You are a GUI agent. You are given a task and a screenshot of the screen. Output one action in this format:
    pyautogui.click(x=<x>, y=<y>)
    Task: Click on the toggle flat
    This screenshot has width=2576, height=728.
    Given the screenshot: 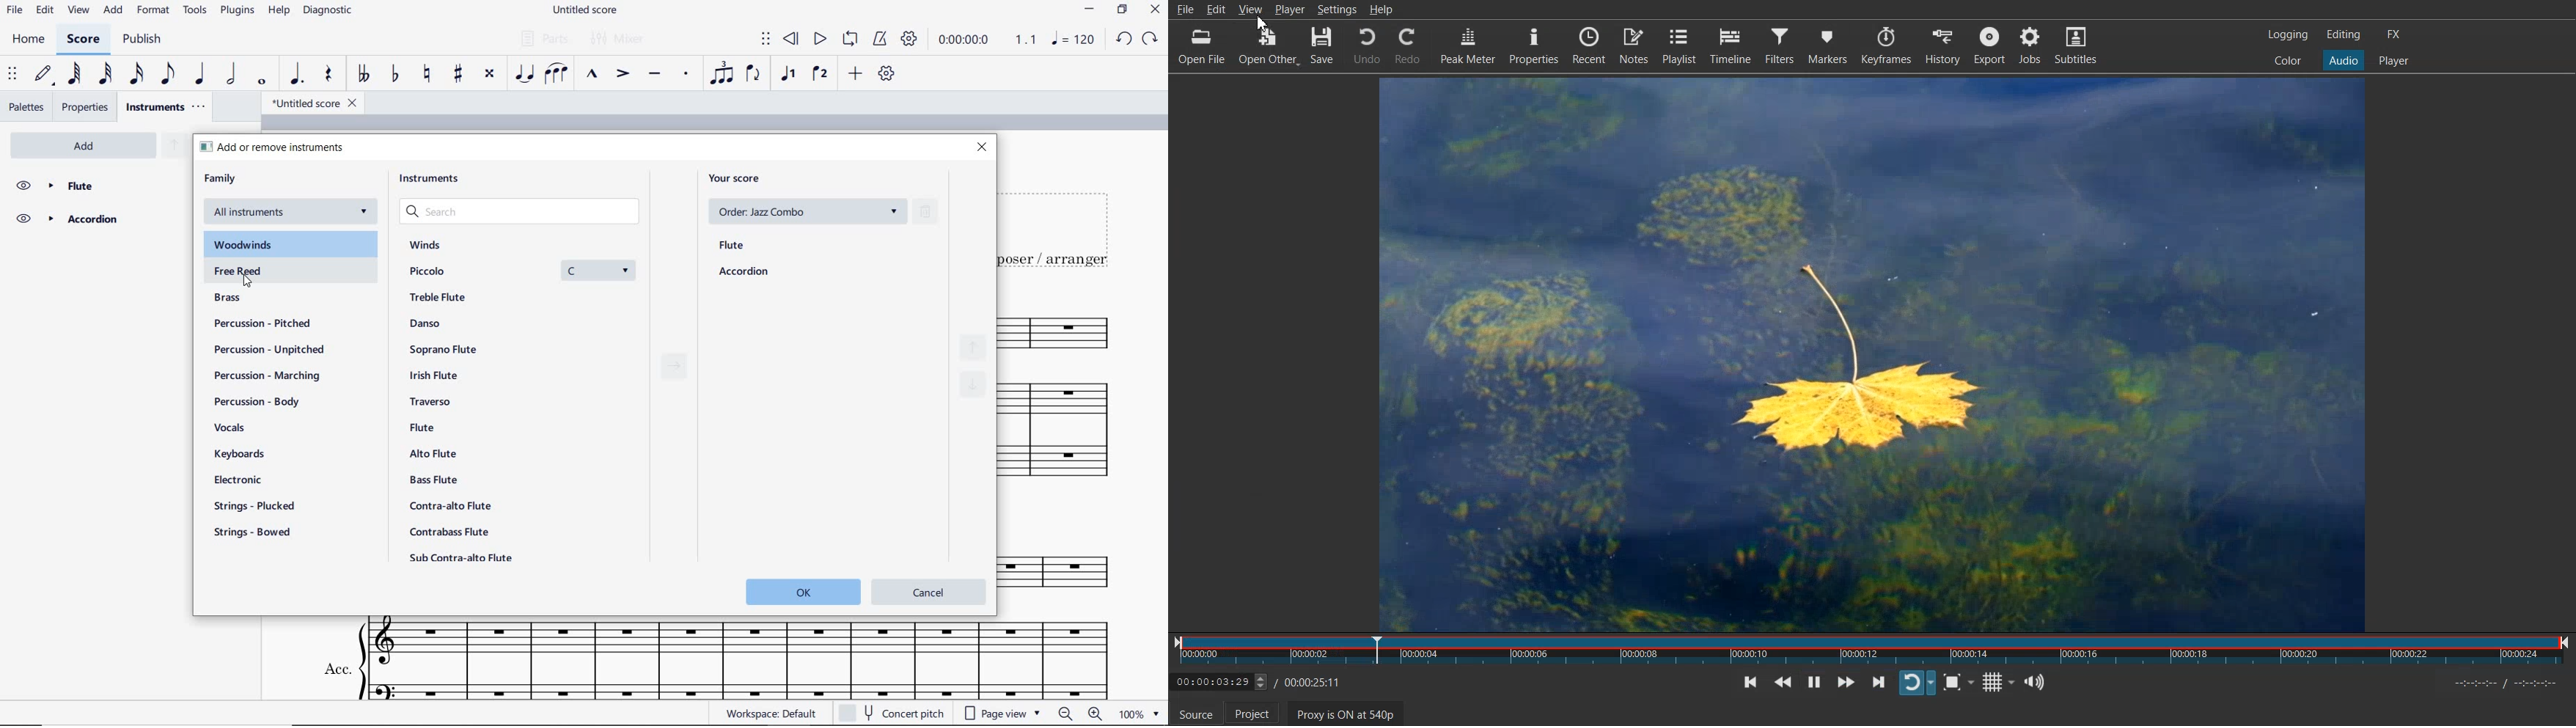 What is the action you would take?
    pyautogui.click(x=394, y=75)
    